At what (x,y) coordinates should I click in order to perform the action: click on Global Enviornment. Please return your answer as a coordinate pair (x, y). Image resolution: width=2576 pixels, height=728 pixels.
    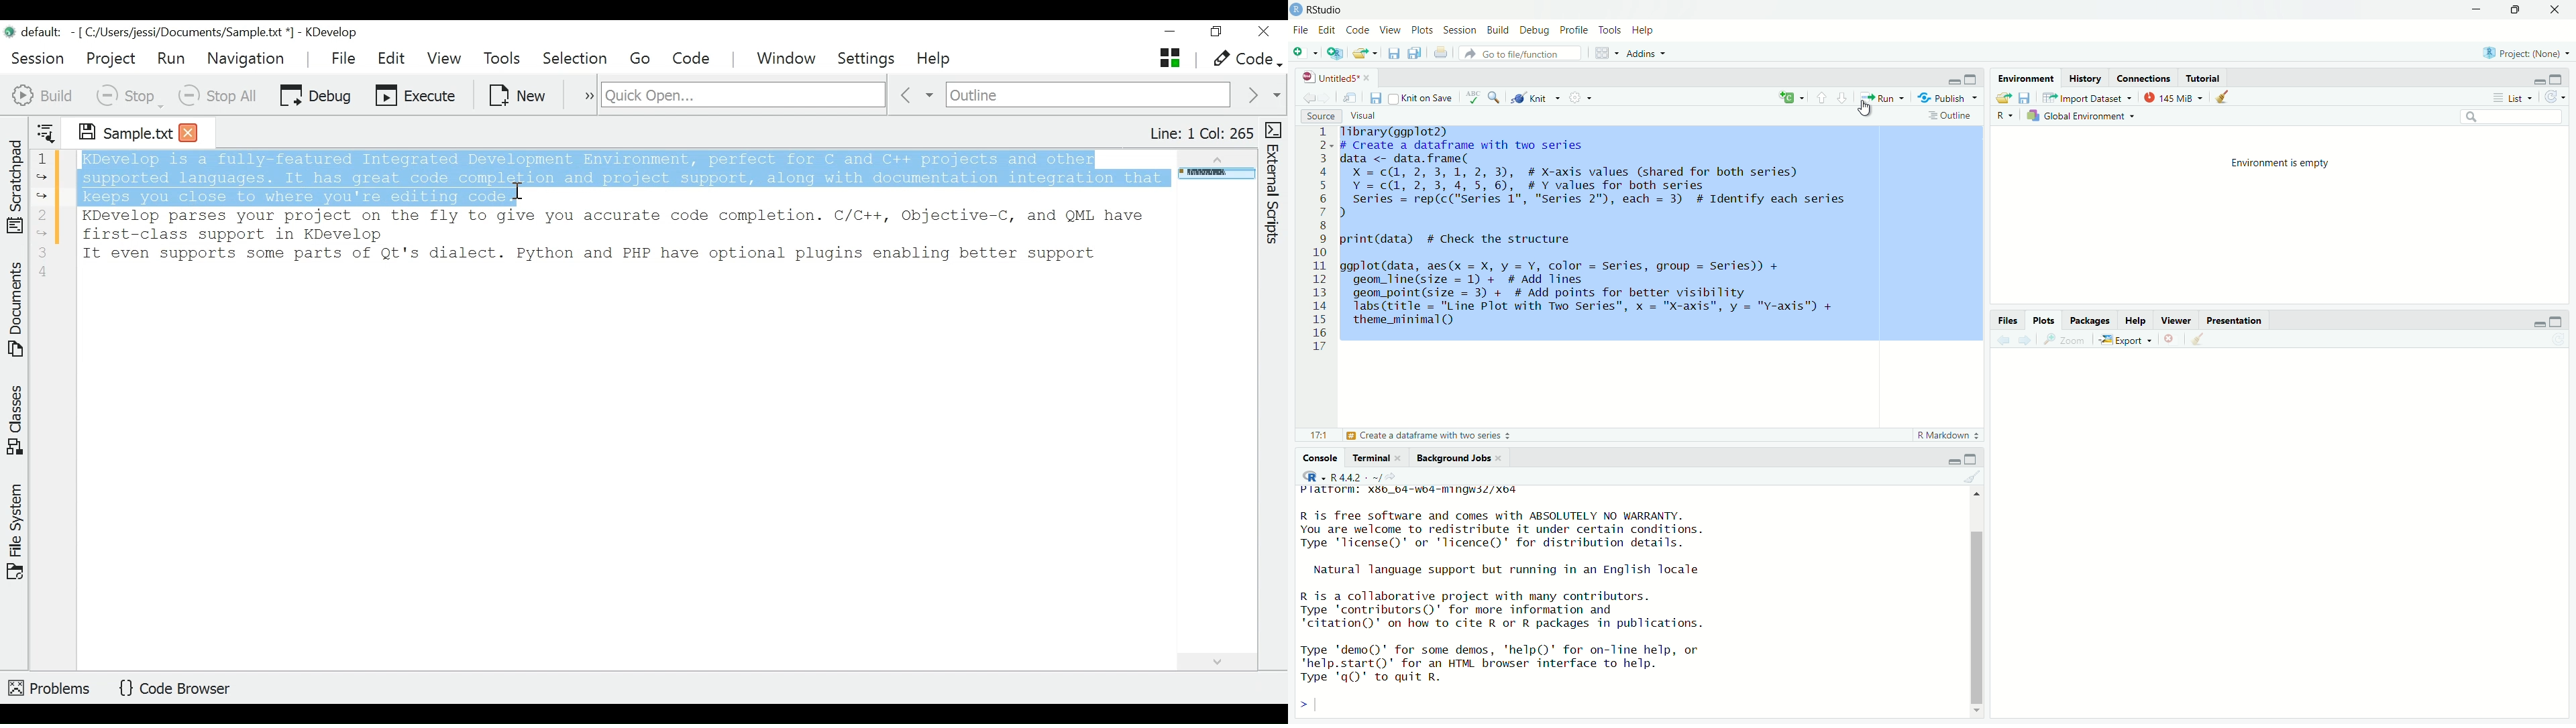
    Looking at the image, I should click on (2082, 118).